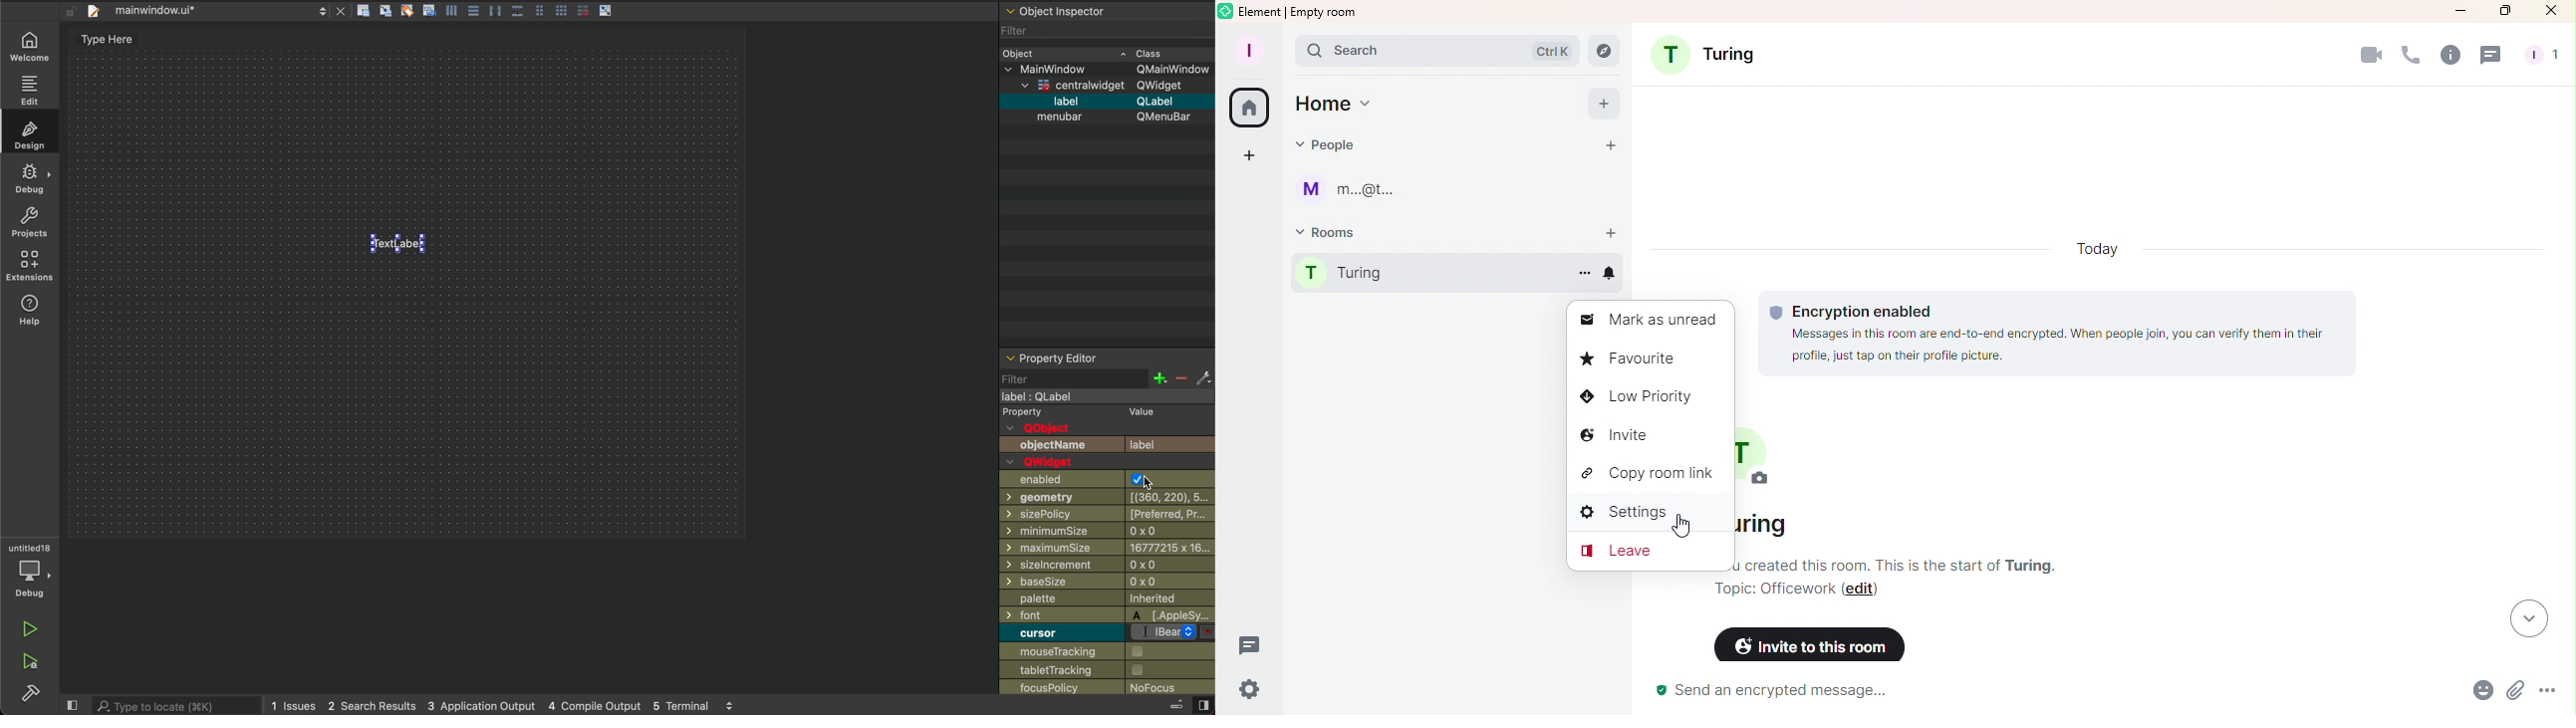 The image size is (2576, 728). What do you see at coordinates (1250, 156) in the screenshot?
I see `Create space` at bounding box center [1250, 156].